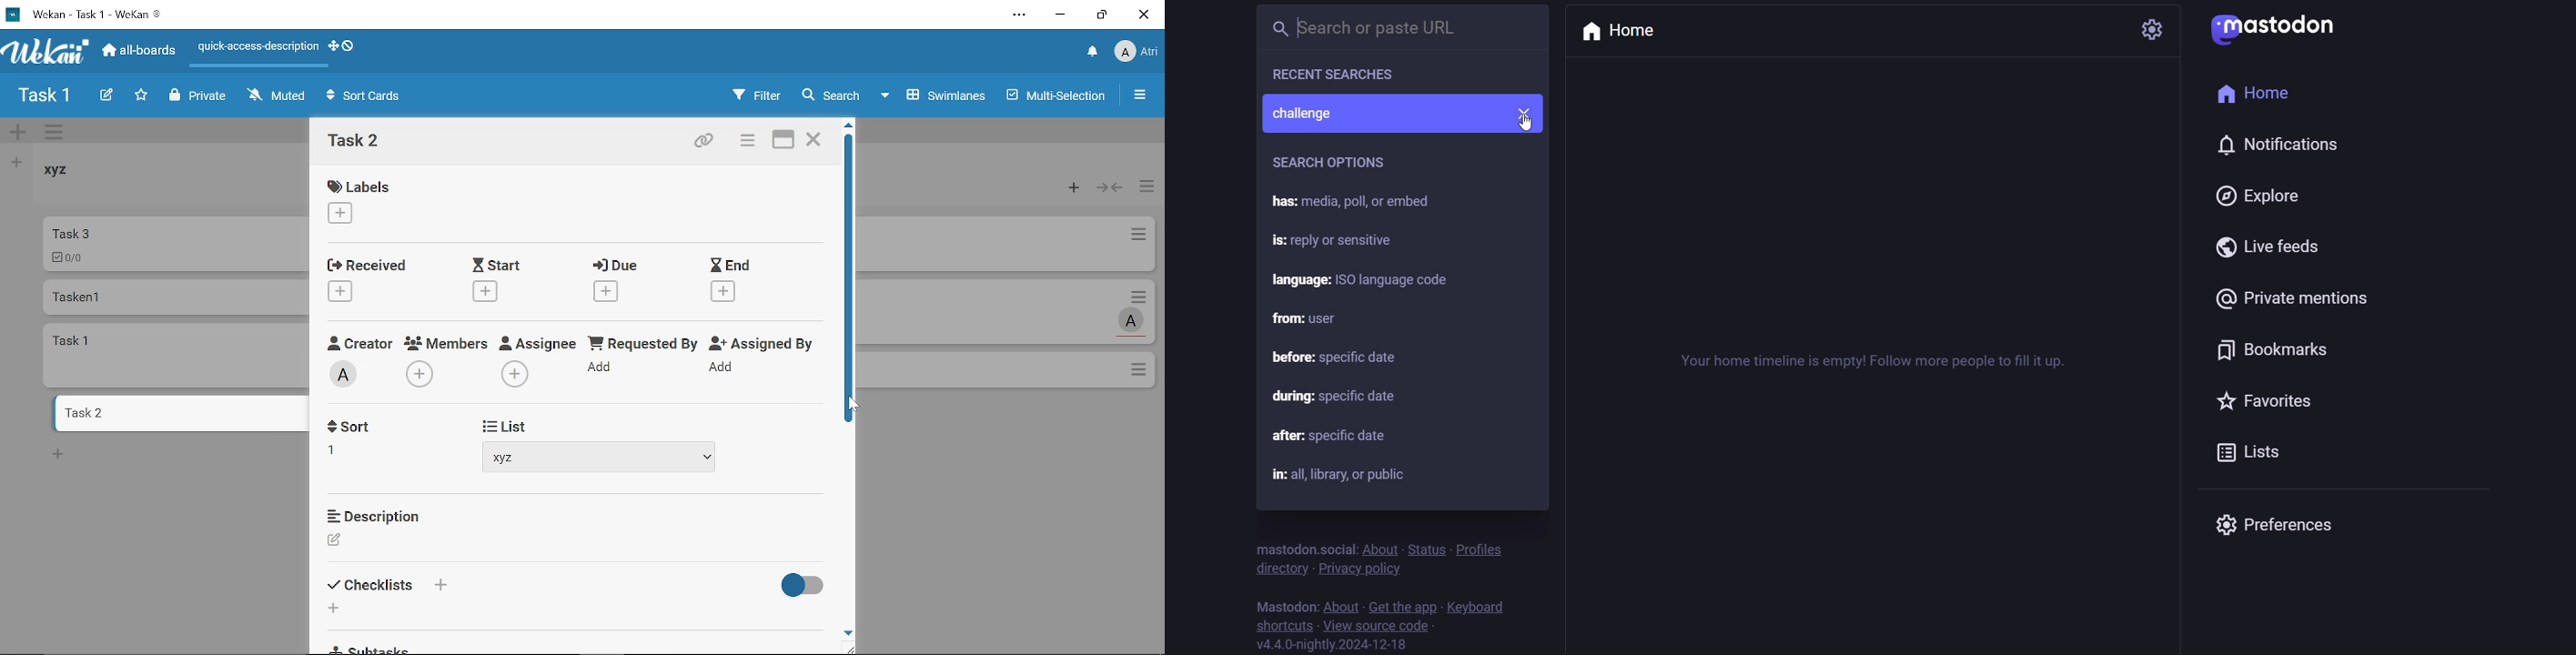  Describe the element at coordinates (1069, 188) in the screenshot. I see `Add card to the top` at that location.